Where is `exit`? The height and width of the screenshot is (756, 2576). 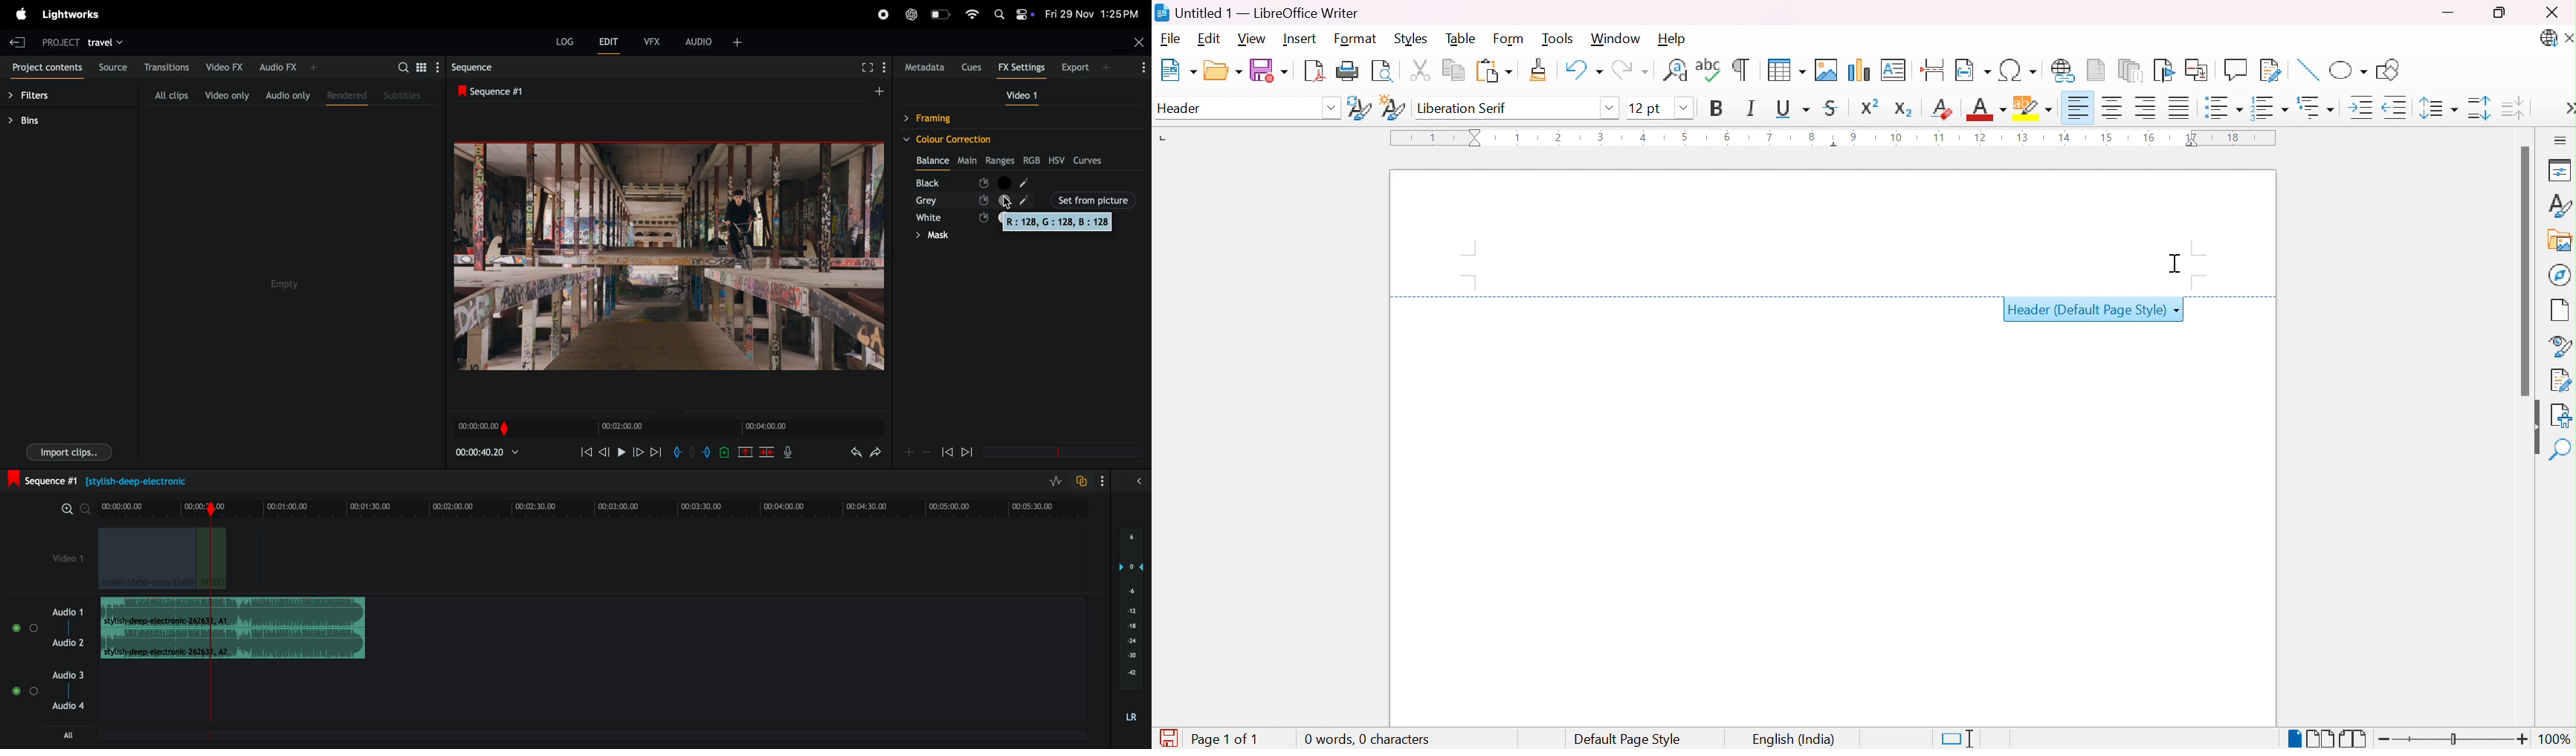 exit is located at coordinates (17, 40).